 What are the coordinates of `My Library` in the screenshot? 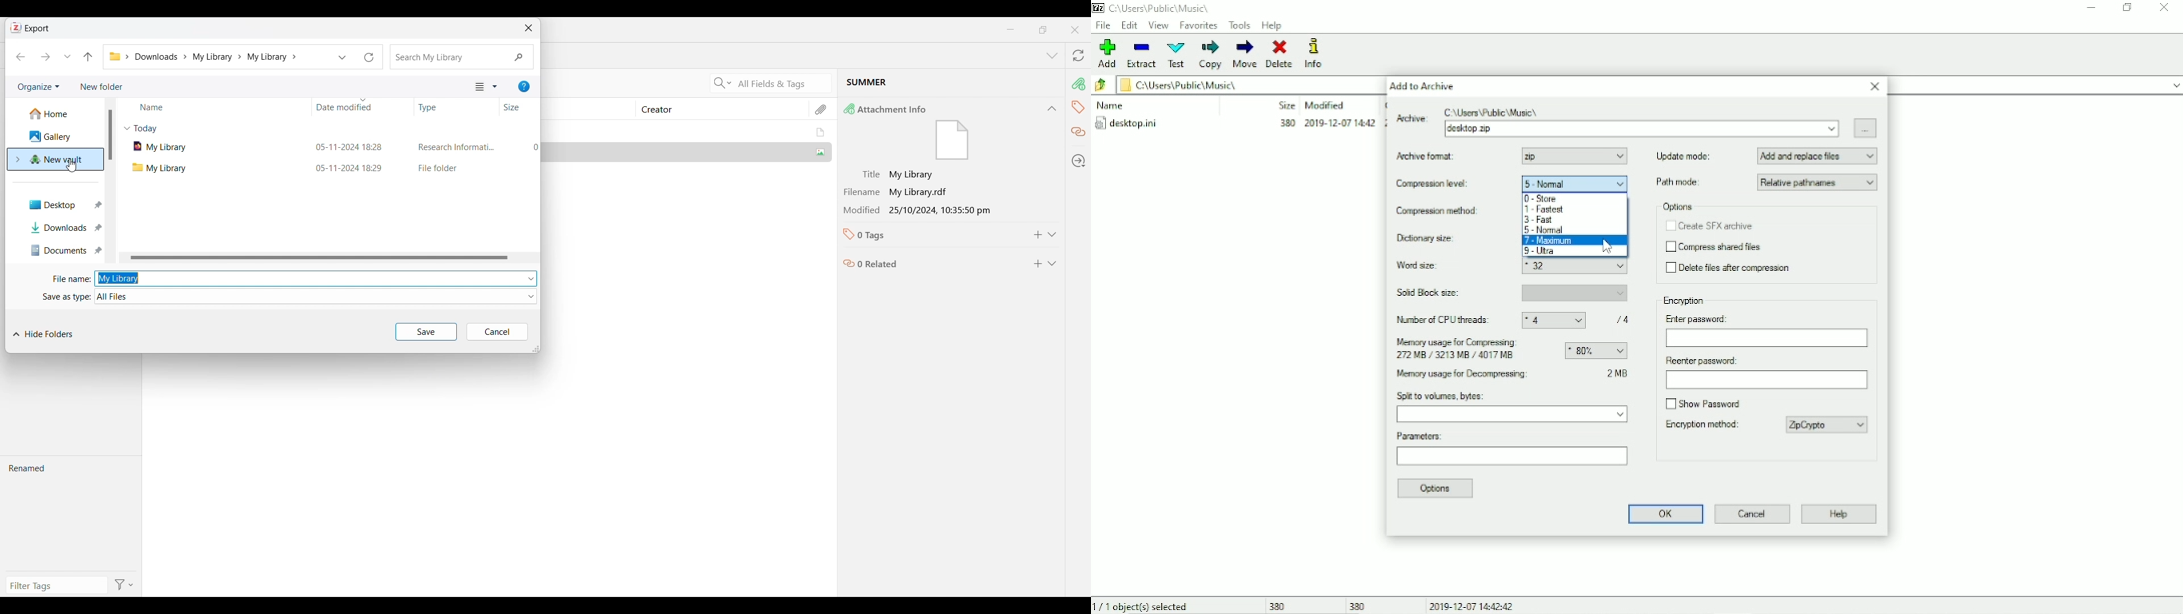 It's located at (689, 132).